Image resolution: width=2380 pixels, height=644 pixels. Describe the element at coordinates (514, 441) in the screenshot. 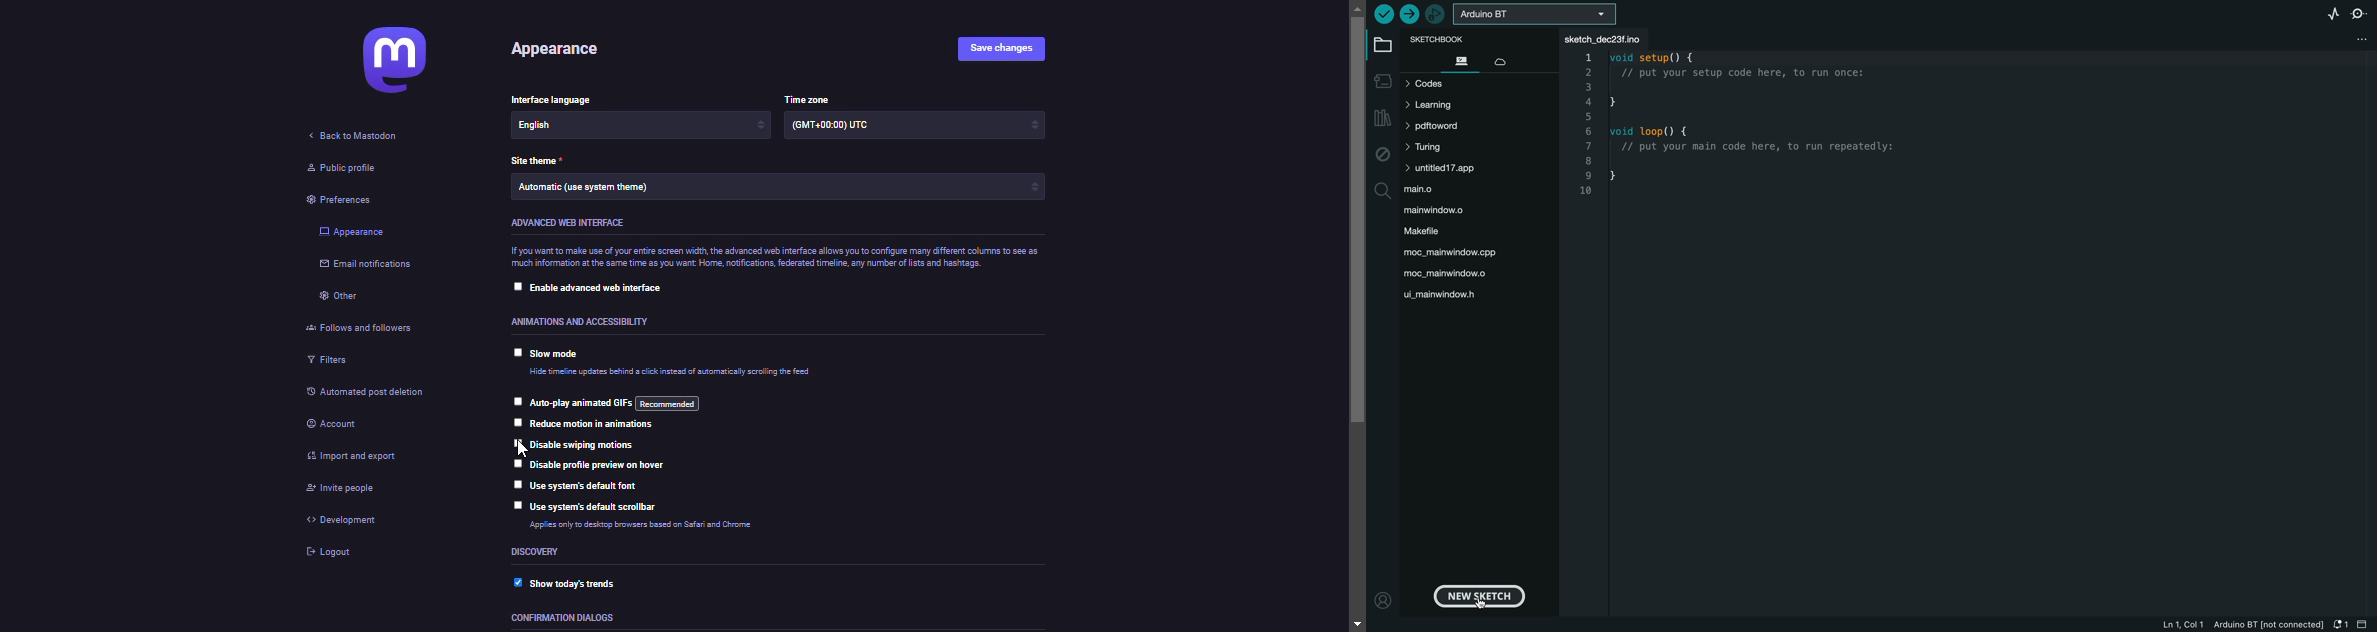

I see `click to select` at that location.